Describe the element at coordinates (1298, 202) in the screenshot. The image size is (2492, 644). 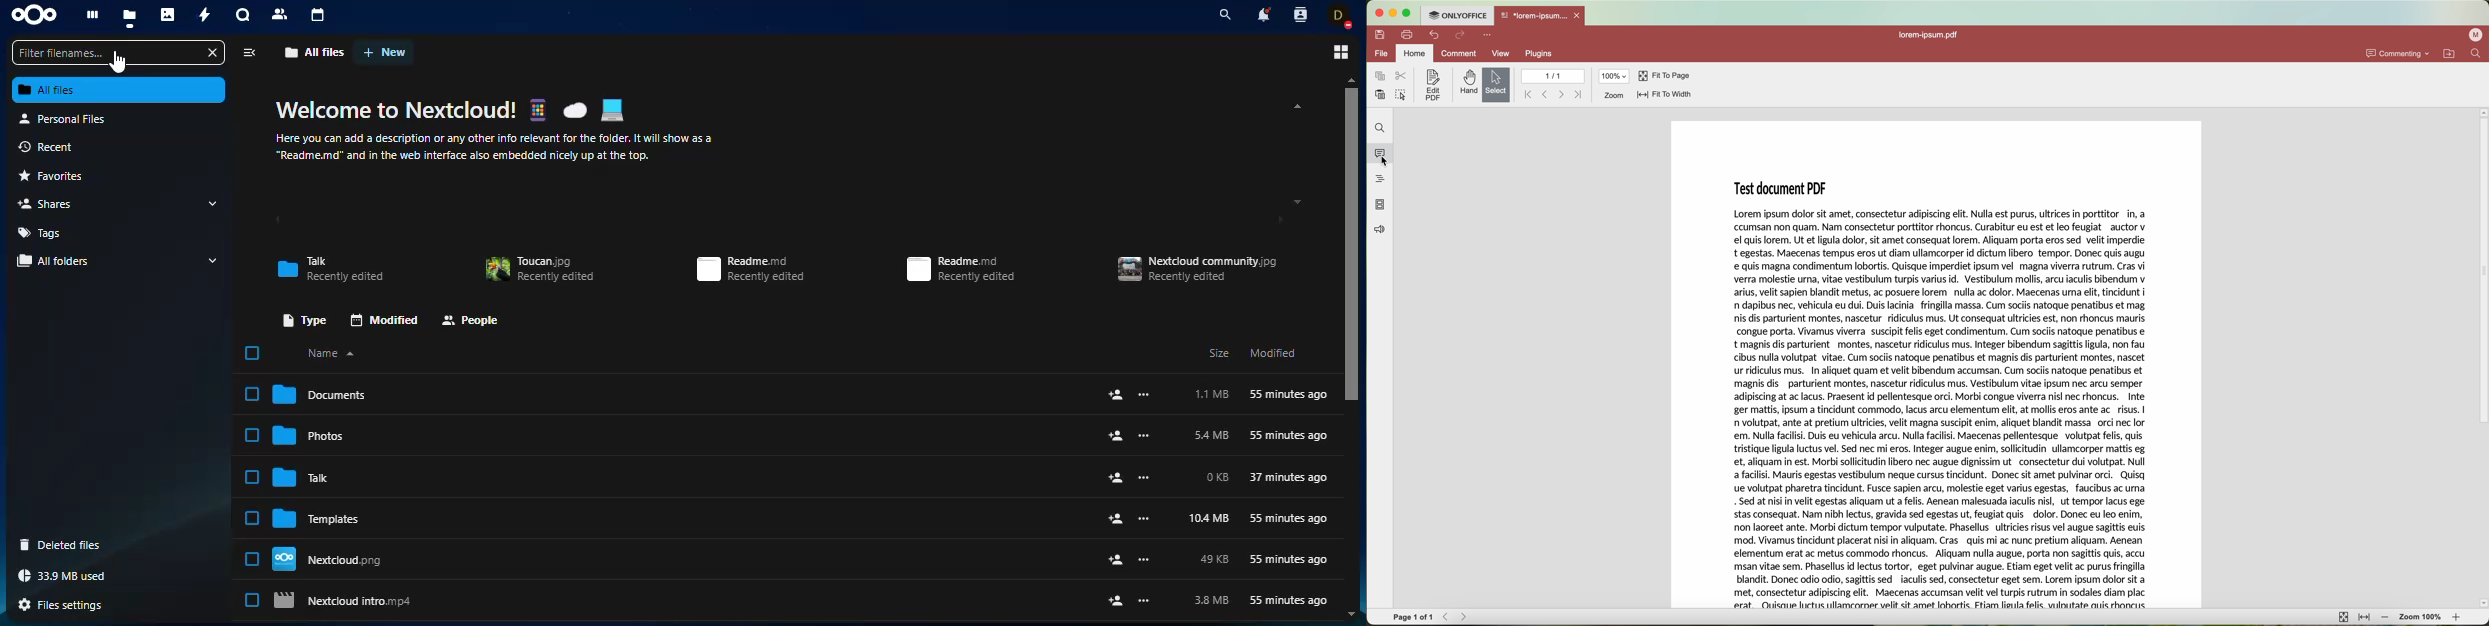
I see `scroll down` at that location.